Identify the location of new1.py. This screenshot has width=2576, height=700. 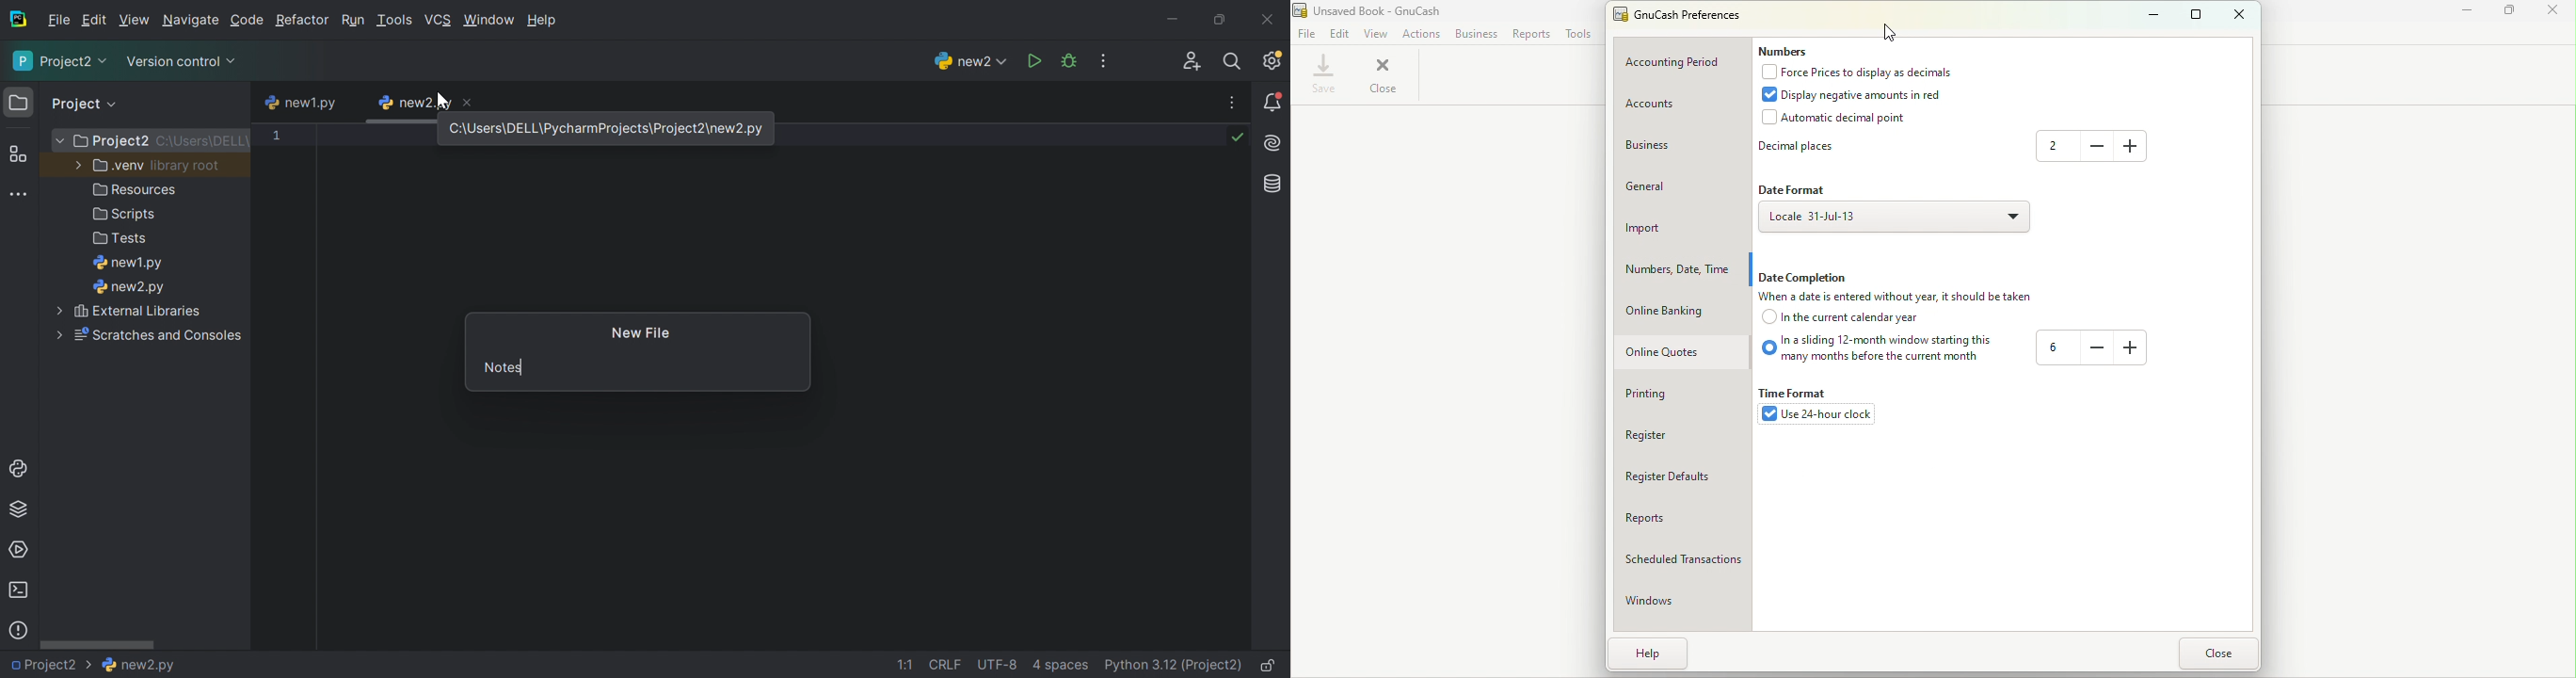
(300, 104).